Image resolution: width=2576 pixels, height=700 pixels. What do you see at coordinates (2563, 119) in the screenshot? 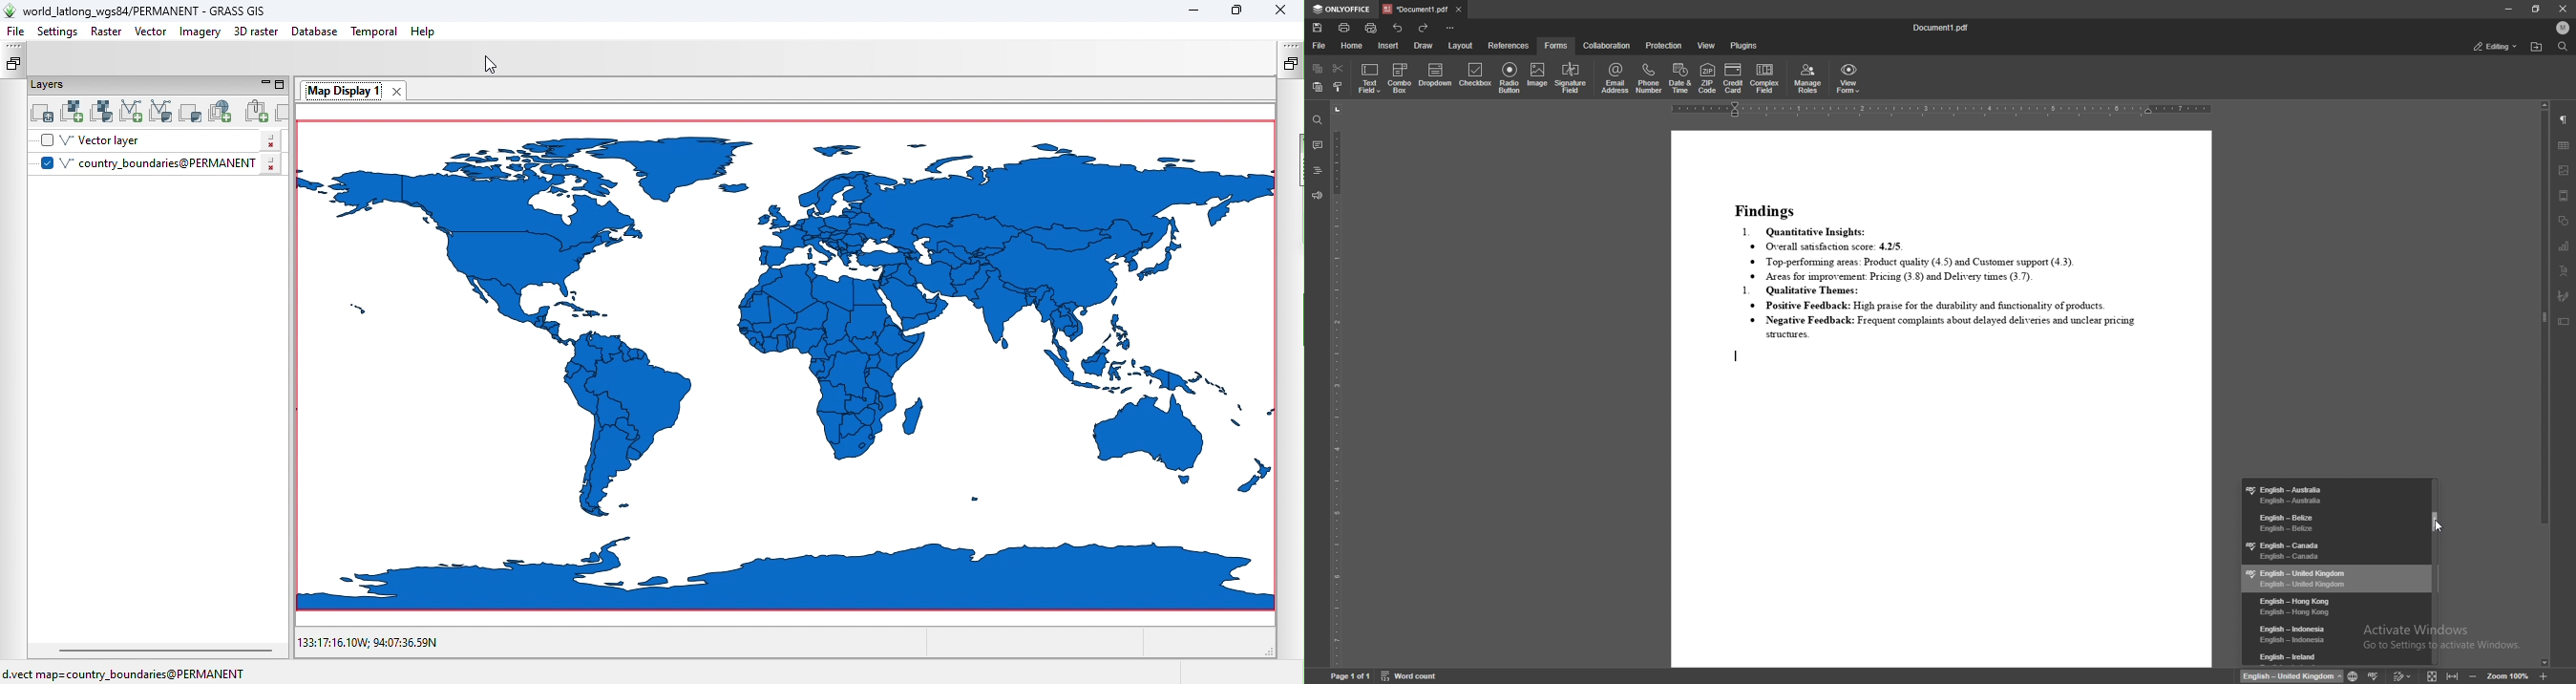
I see `paragraph` at bounding box center [2563, 119].